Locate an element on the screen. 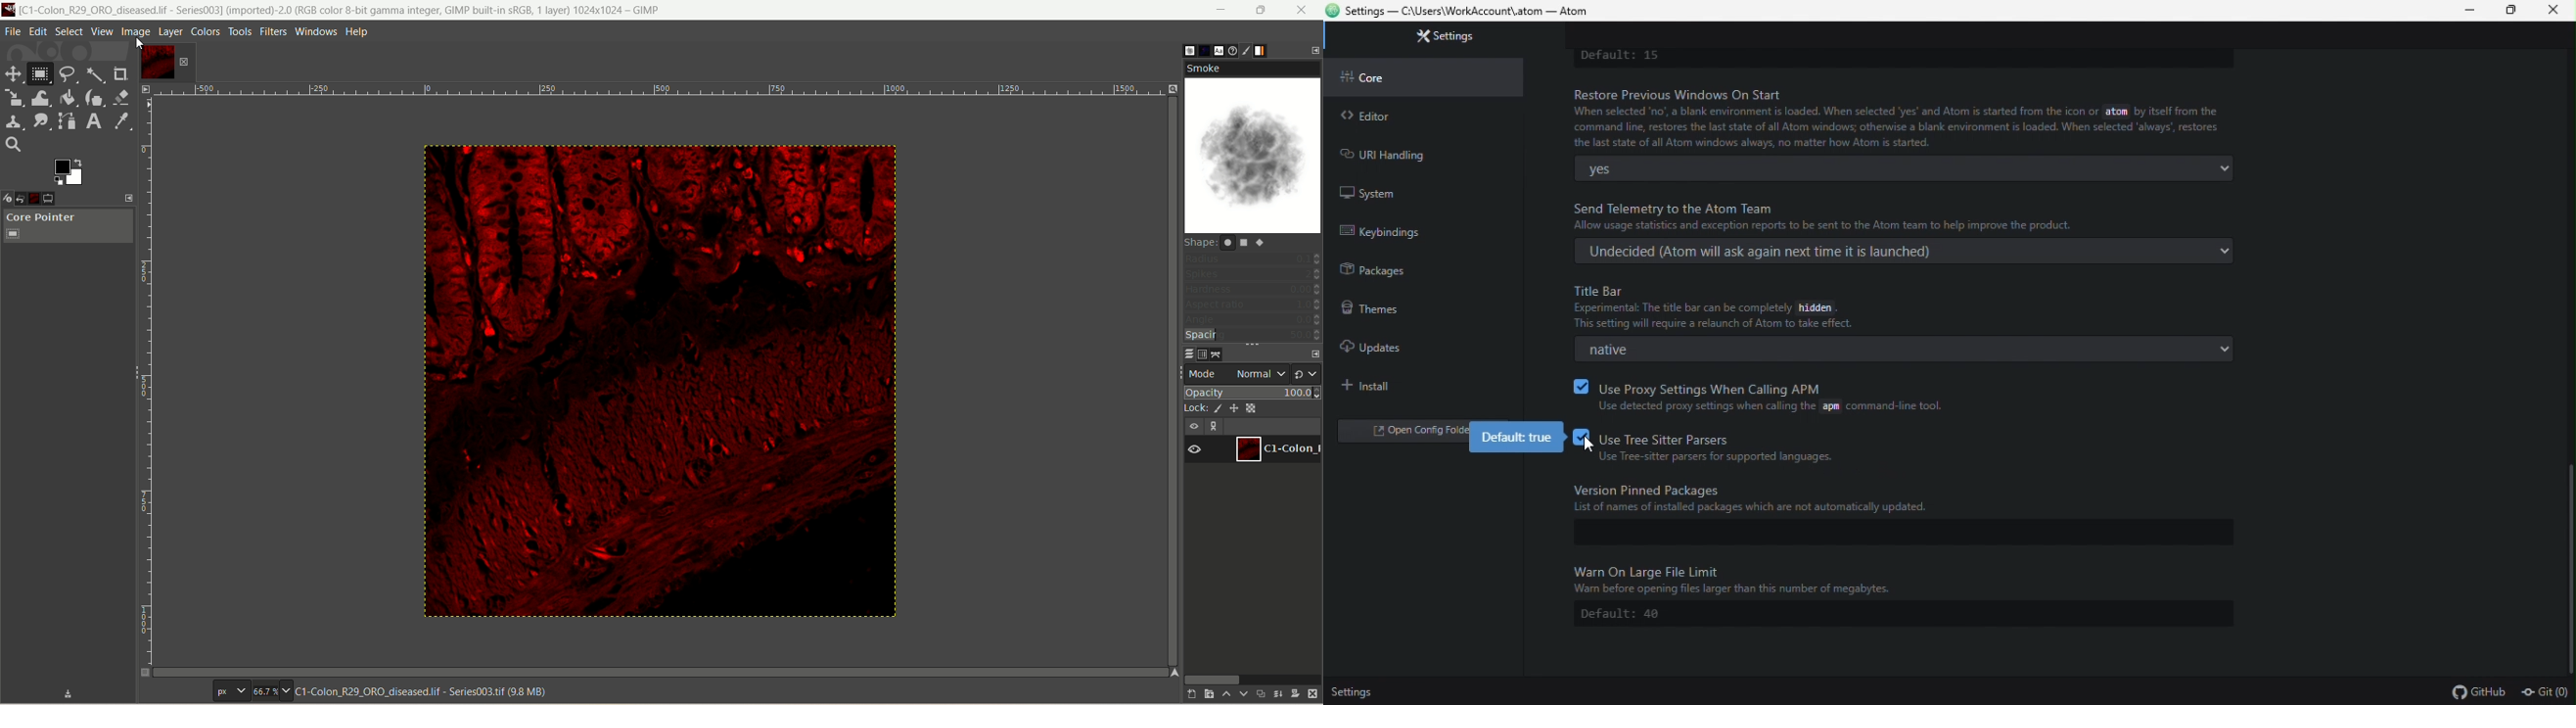 The image size is (2576, 728). mode is located at coordinates (1204, 373).